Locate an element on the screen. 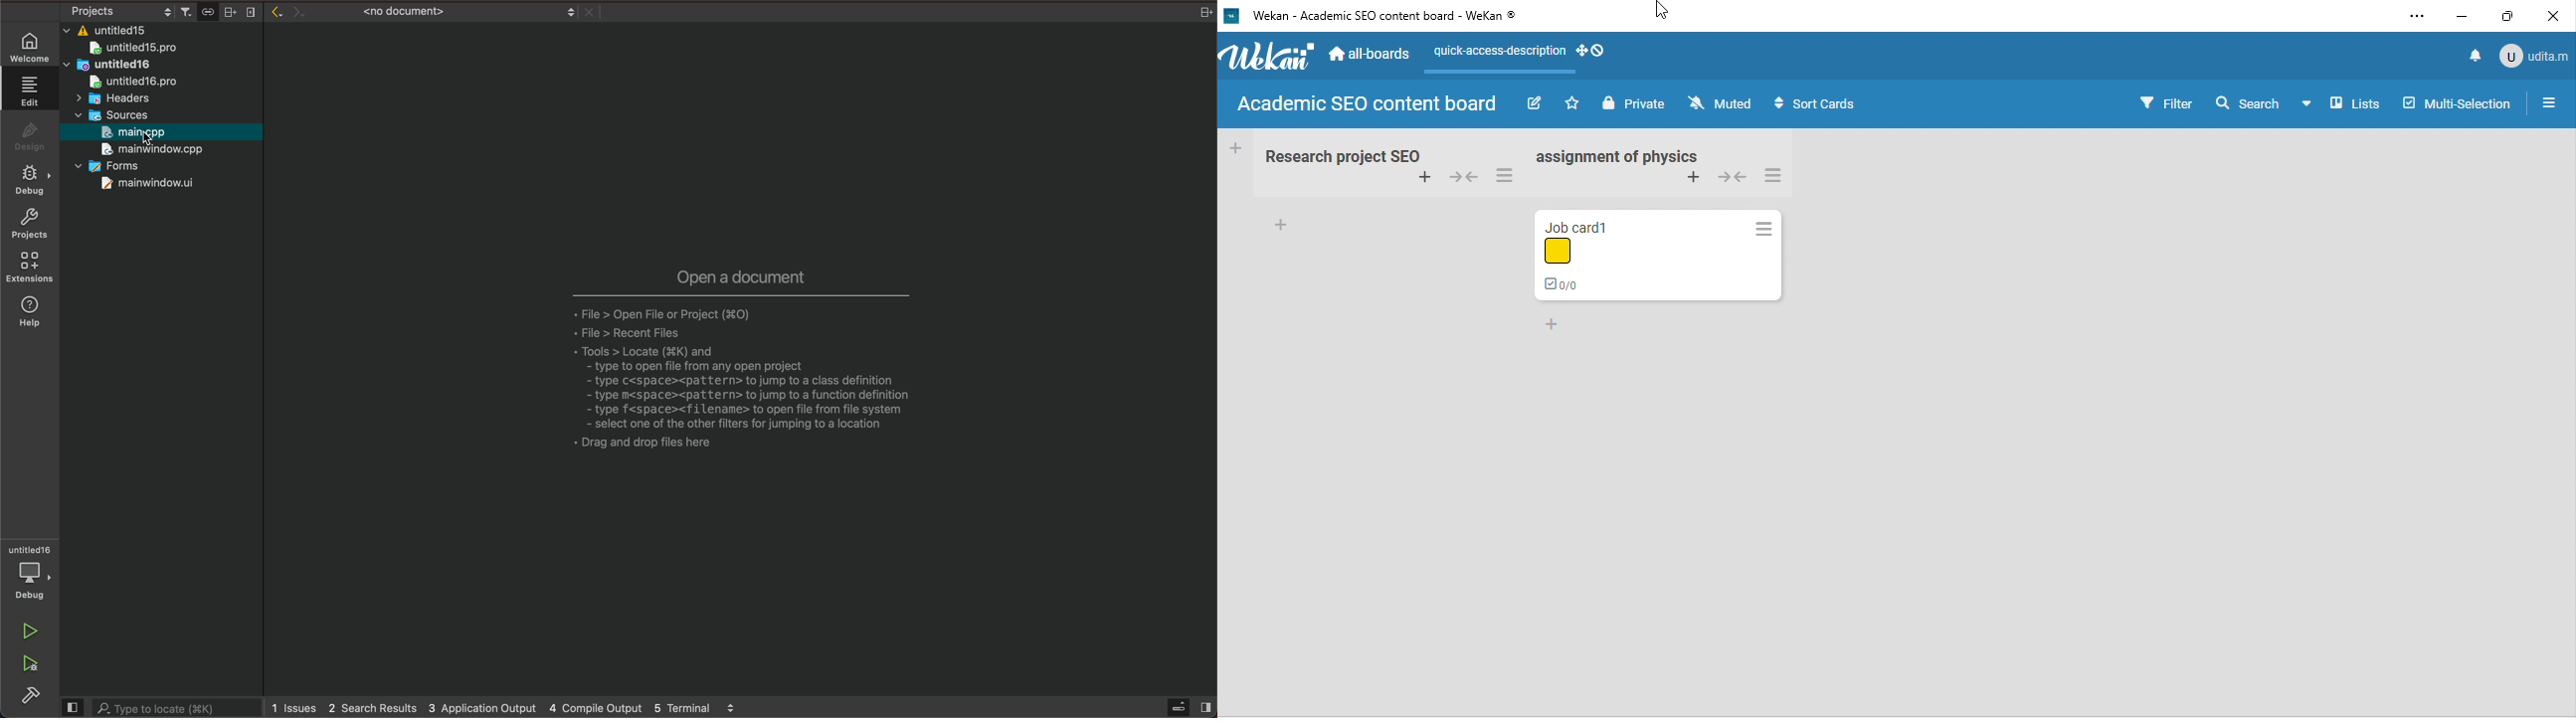 Image resolution: width=2576 pixels, height=728 pixels. desktop grab handles is located at coordinates (1592, 51).